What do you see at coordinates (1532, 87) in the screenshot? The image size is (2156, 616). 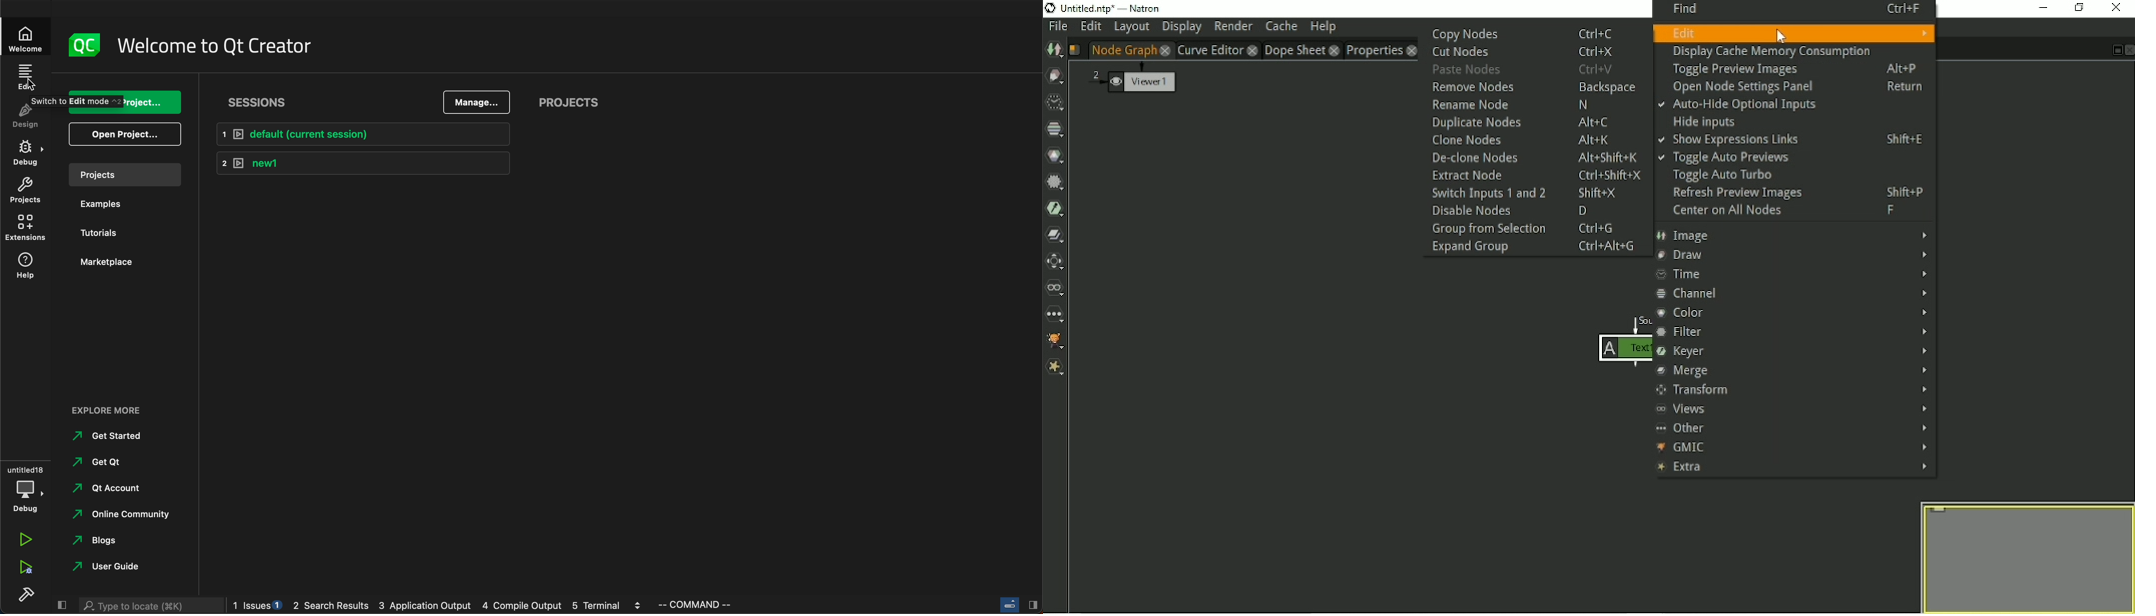 I see `Remove Nodes` at bounding box center [1532, 87].